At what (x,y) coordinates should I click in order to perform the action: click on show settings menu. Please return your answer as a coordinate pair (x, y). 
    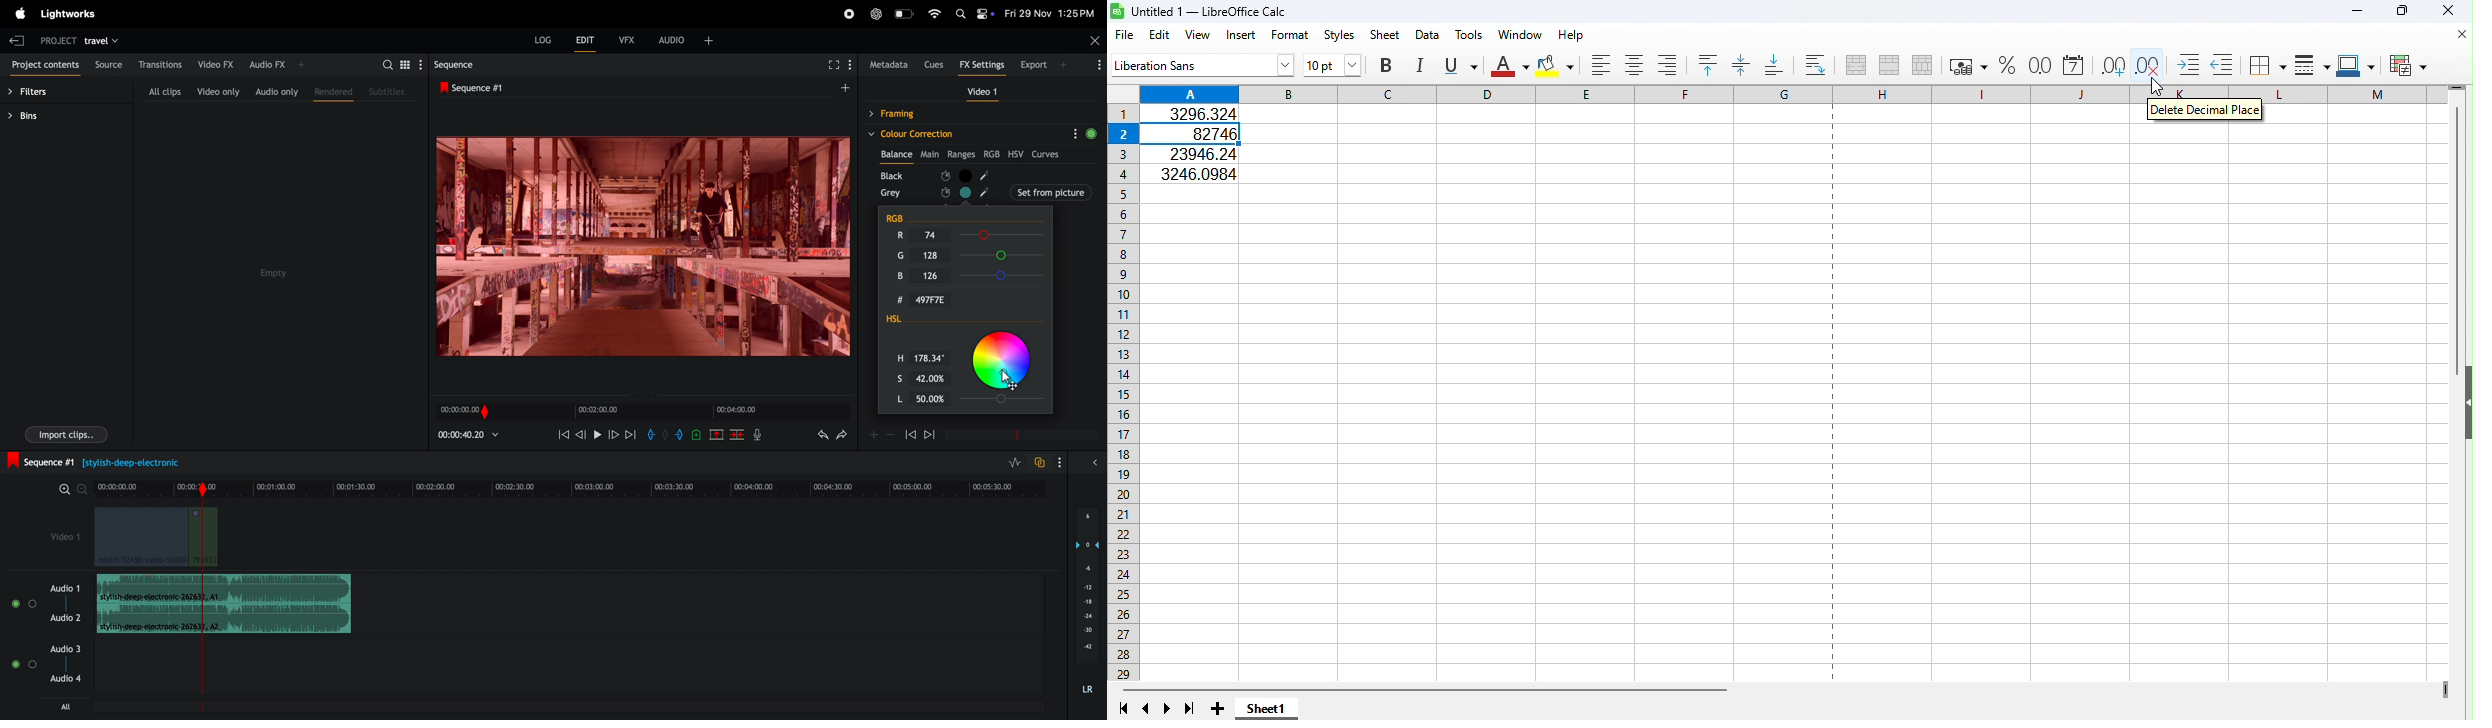
    Looking at the image, I should click on (1058, 461).